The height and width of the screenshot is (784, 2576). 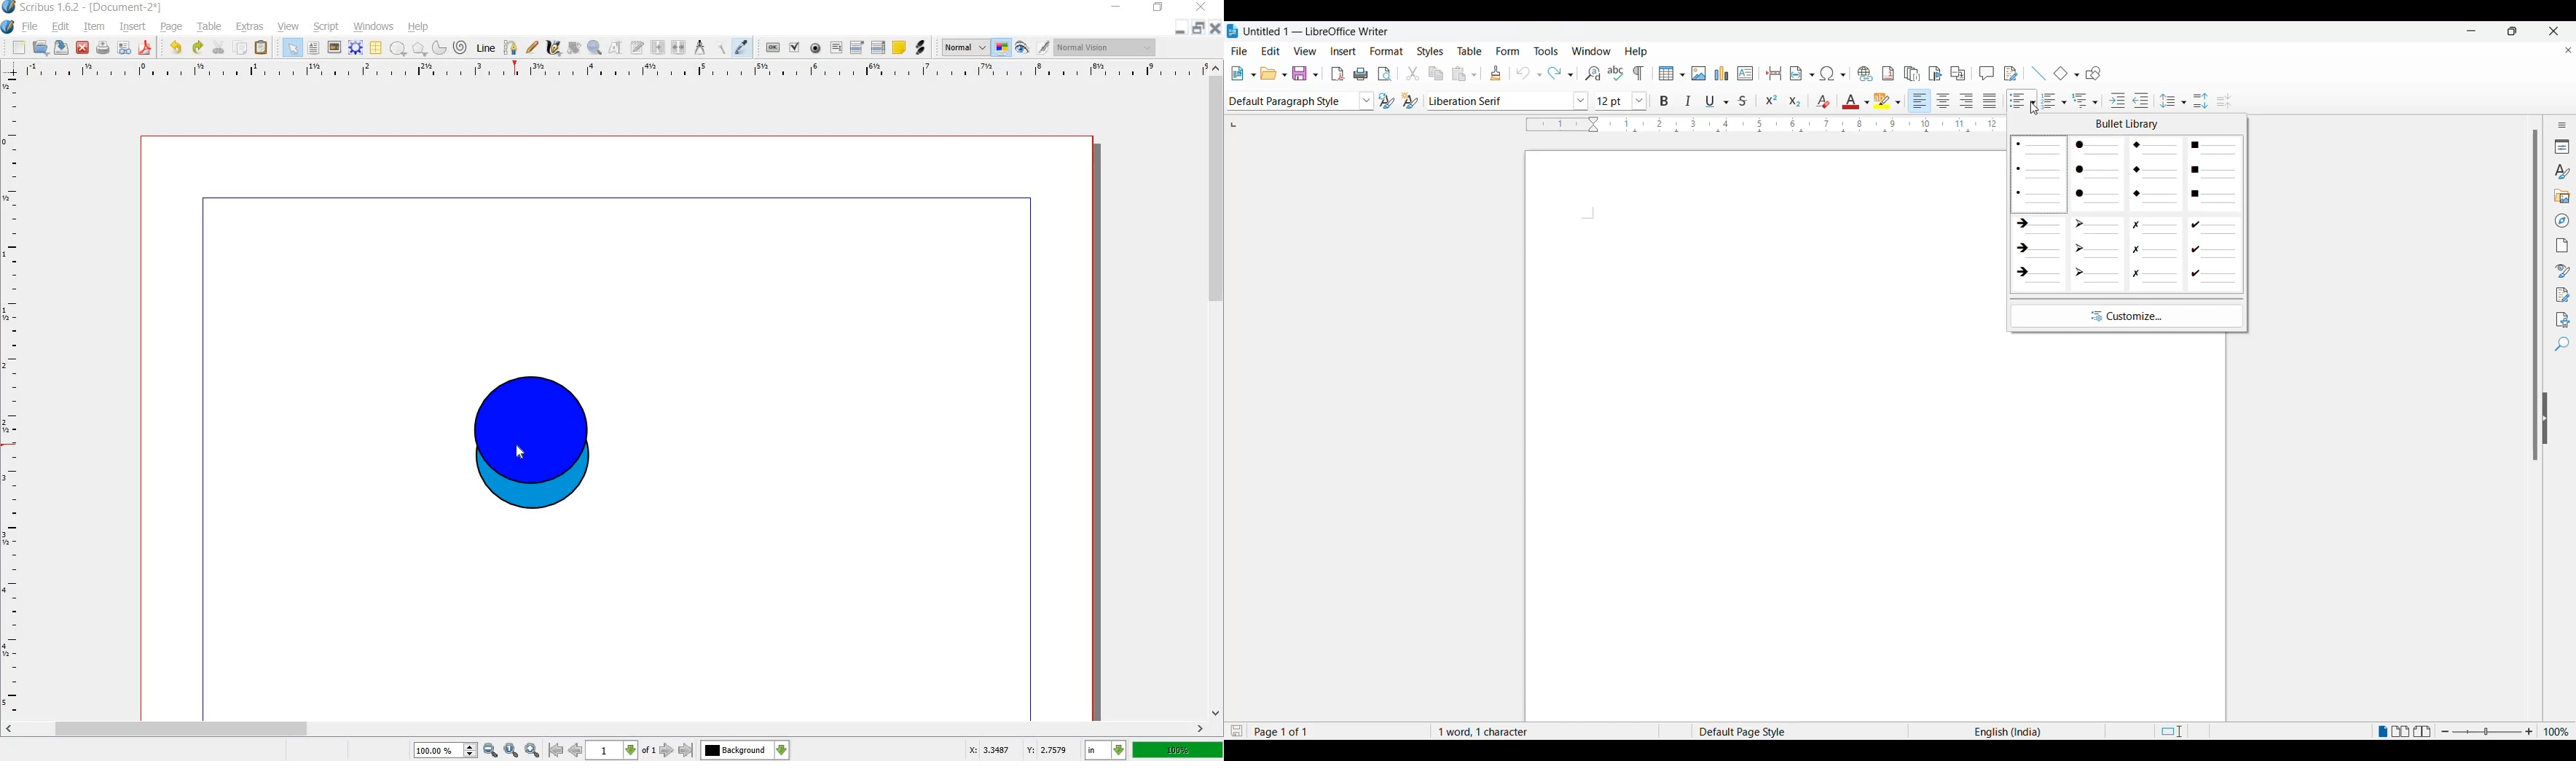 I want to click on Tools, so click(x=1546, y=49).